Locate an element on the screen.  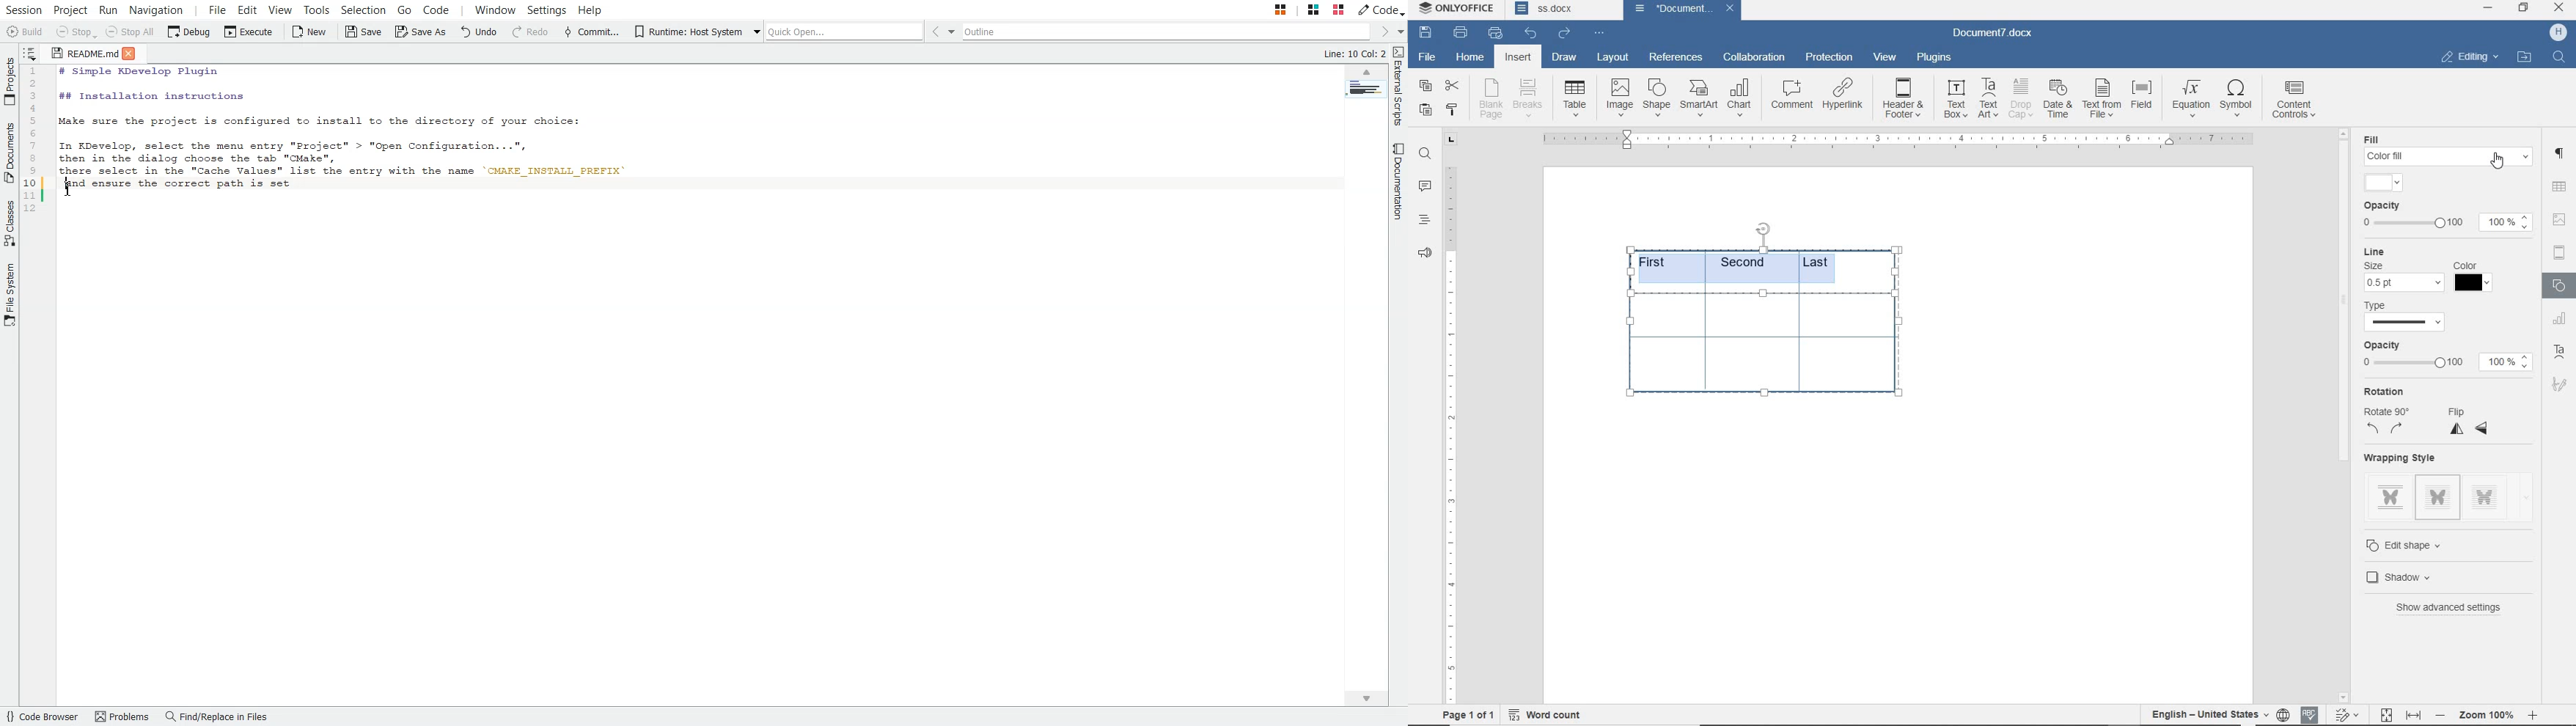
opacity is located at coordinates (2388, 205).